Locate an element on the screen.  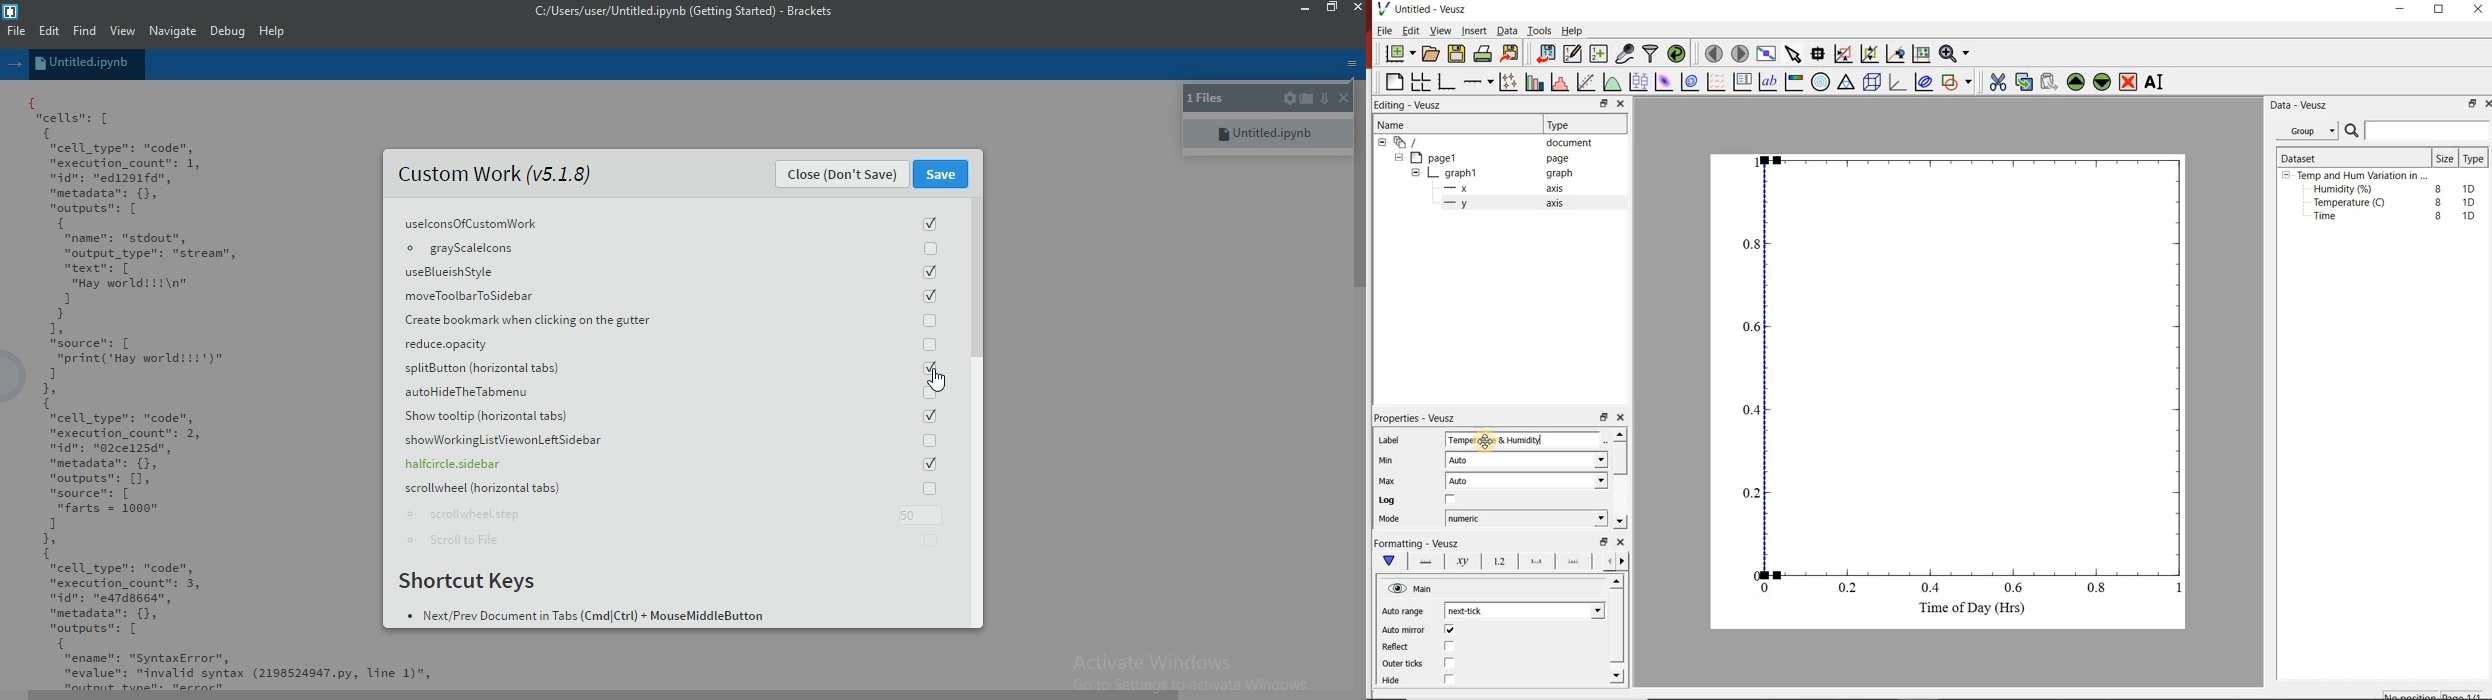
useBlueish Style is located at coordinates (671, 274).